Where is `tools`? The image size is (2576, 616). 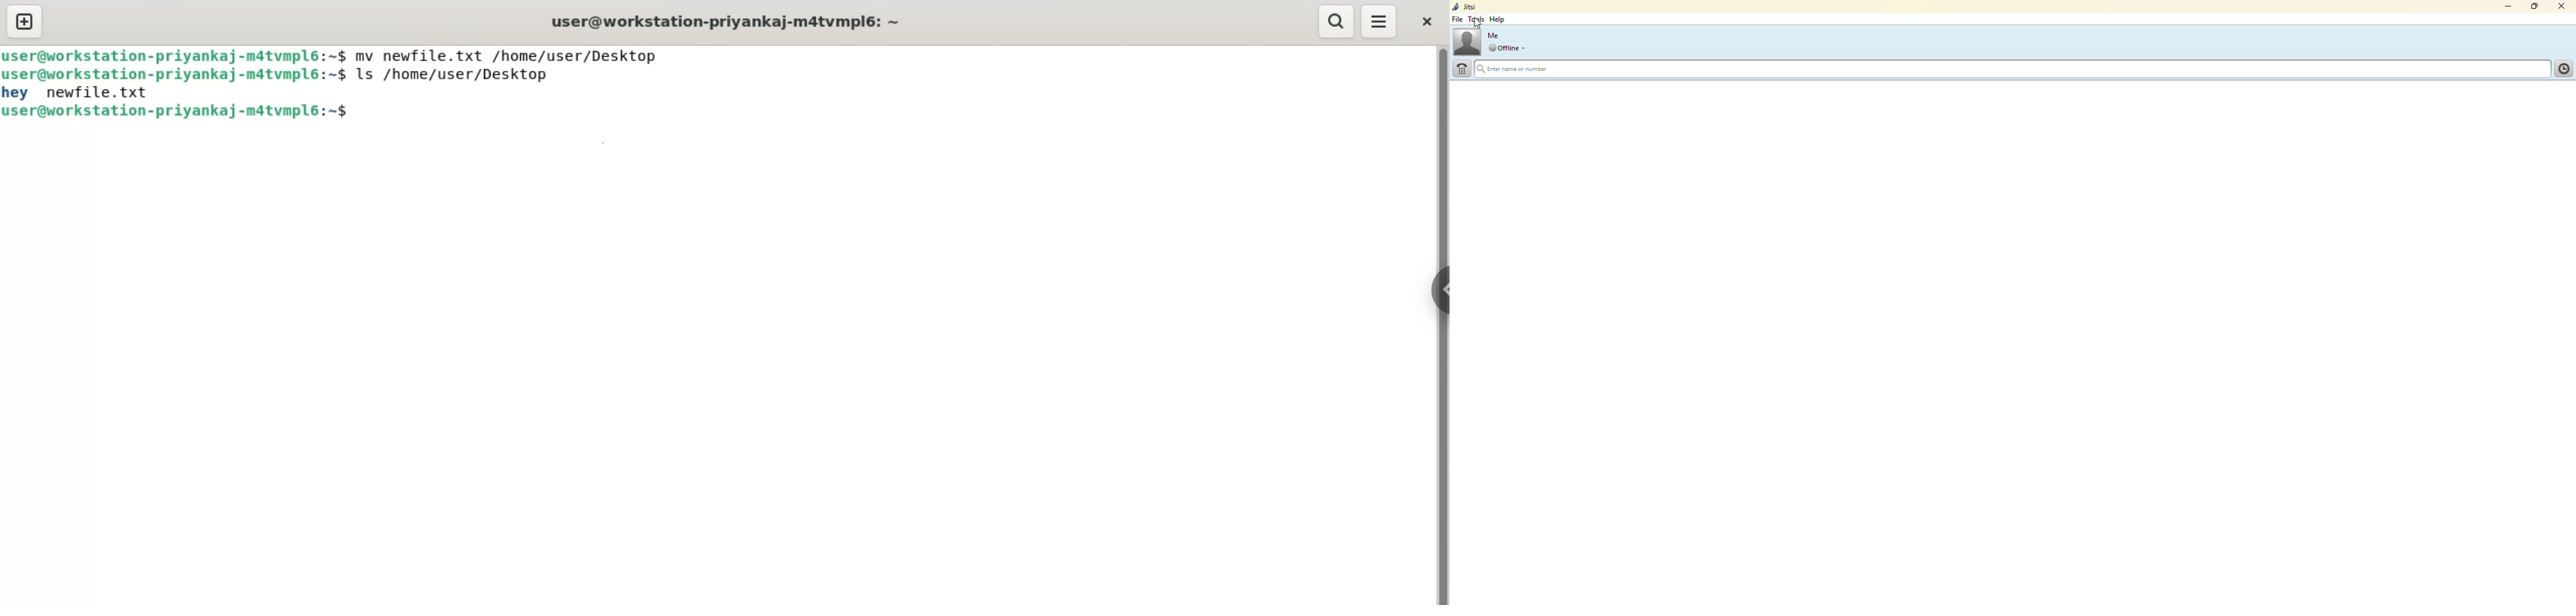
tools is located at coordinates (1477, 19).